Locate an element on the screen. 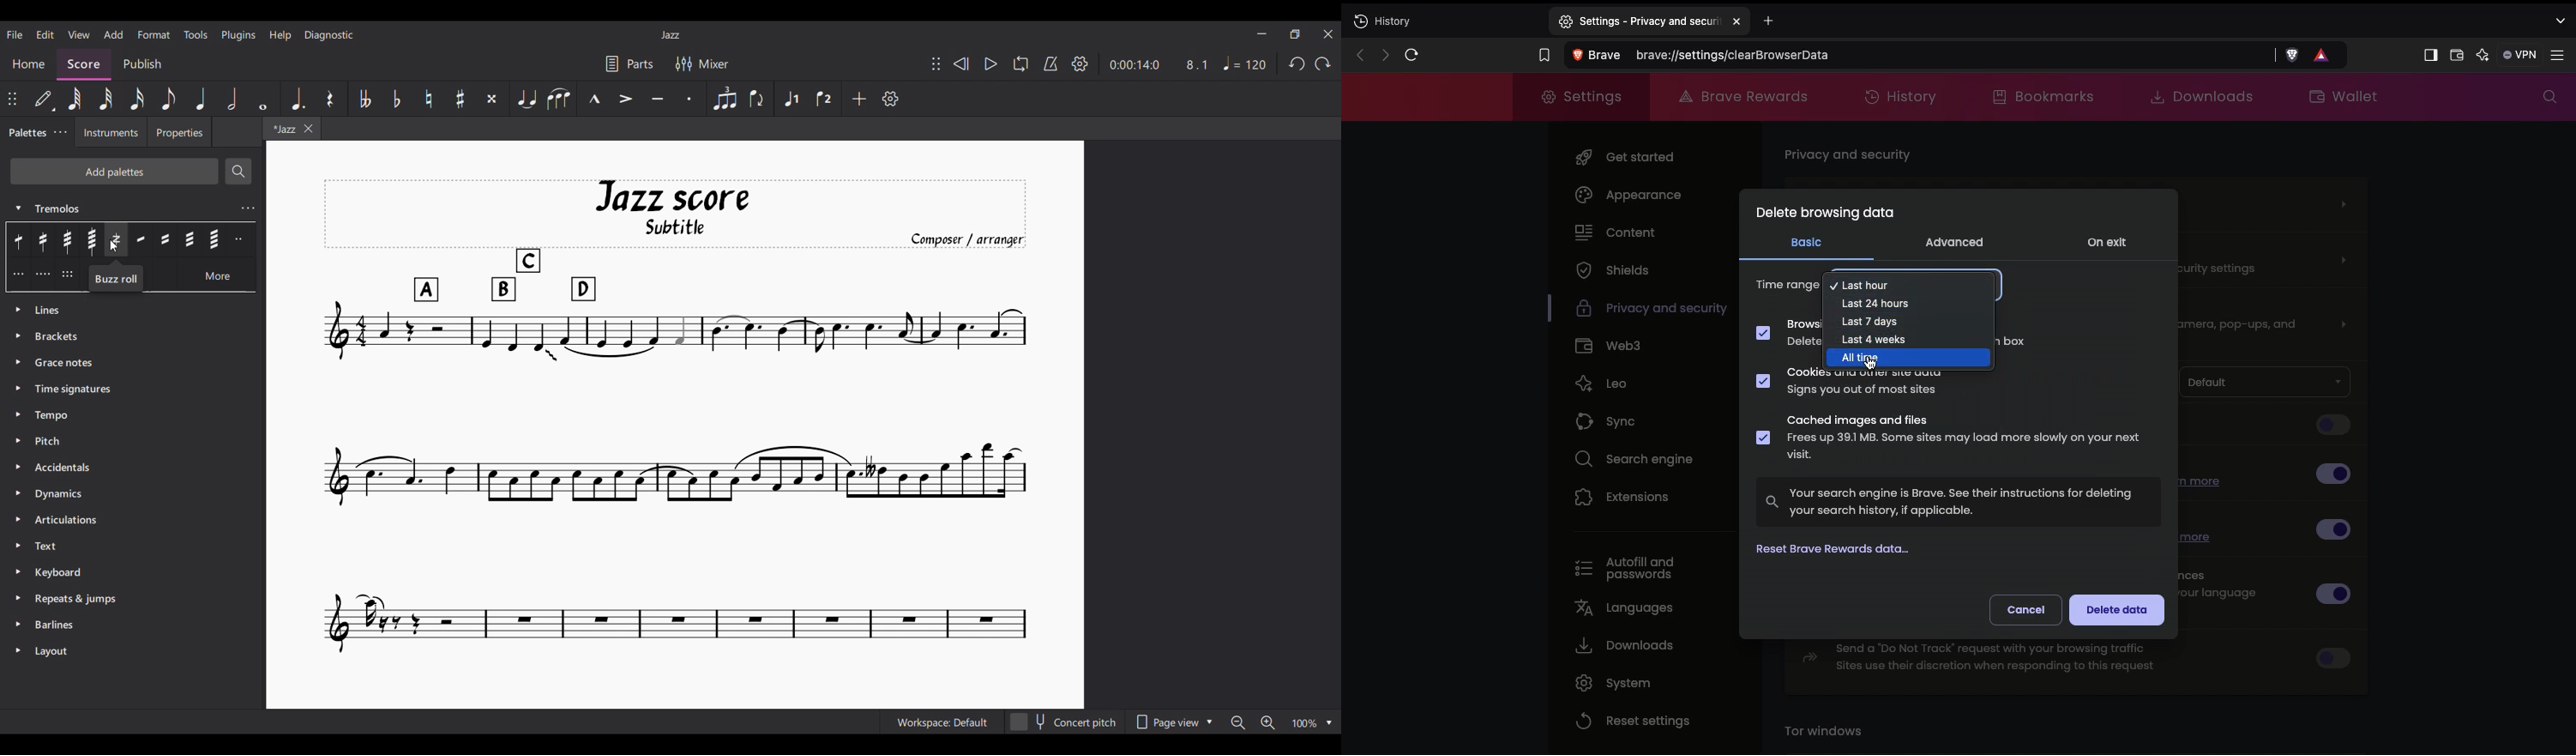 The image size is (2576, 756). Add palettes is located at coordinates (114, 171).